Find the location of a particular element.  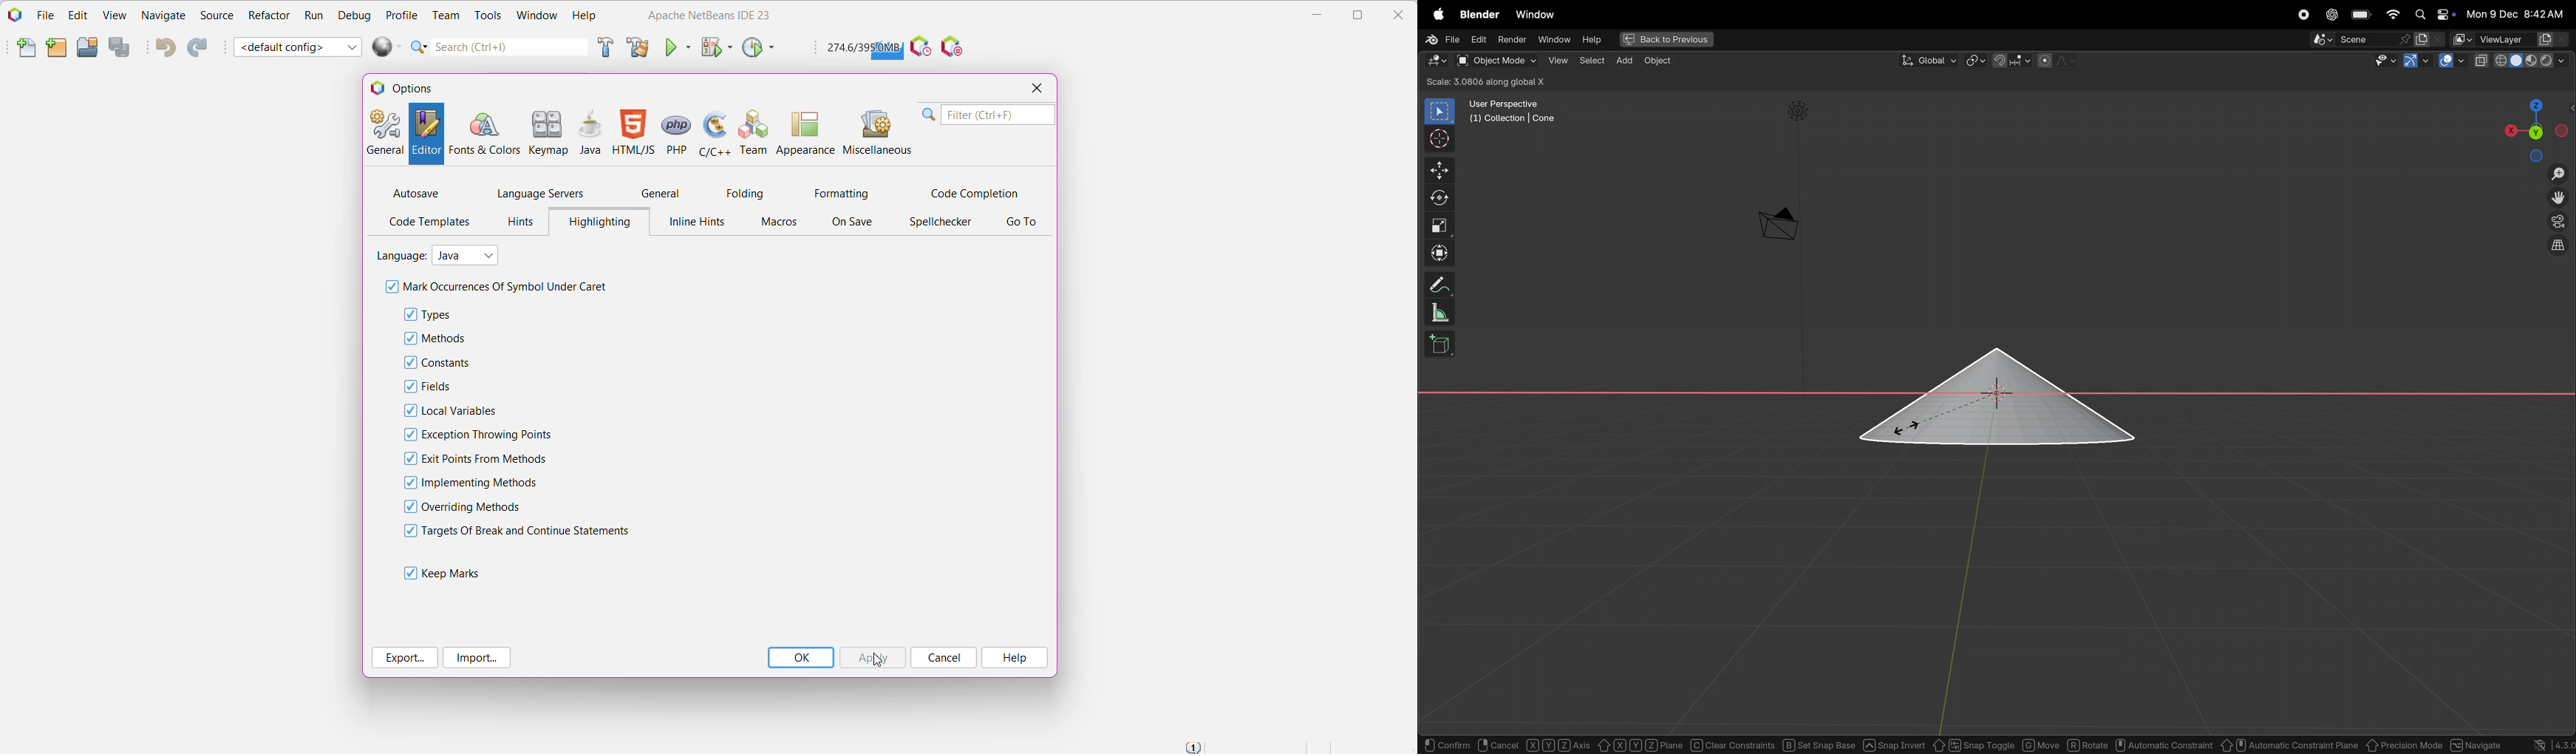

cone is located at coordinates (1997, 400).